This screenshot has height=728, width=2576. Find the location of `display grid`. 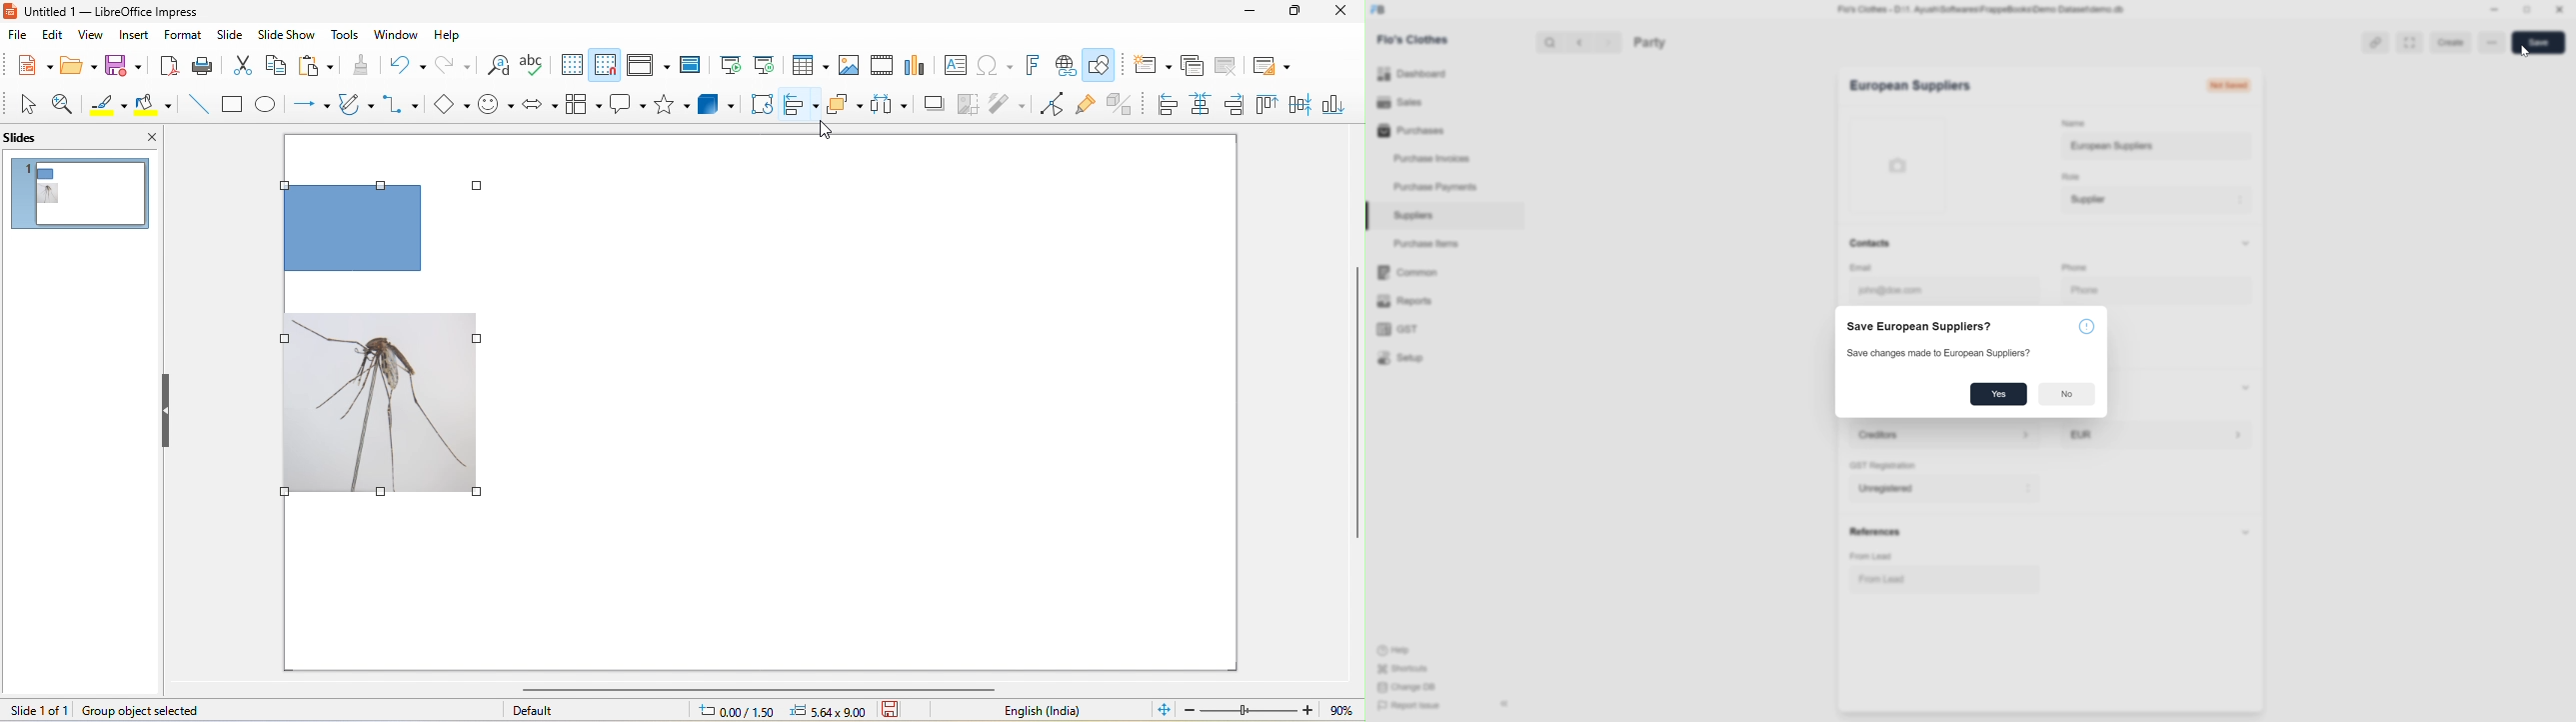

display grid is located at coordinates (572, 64).